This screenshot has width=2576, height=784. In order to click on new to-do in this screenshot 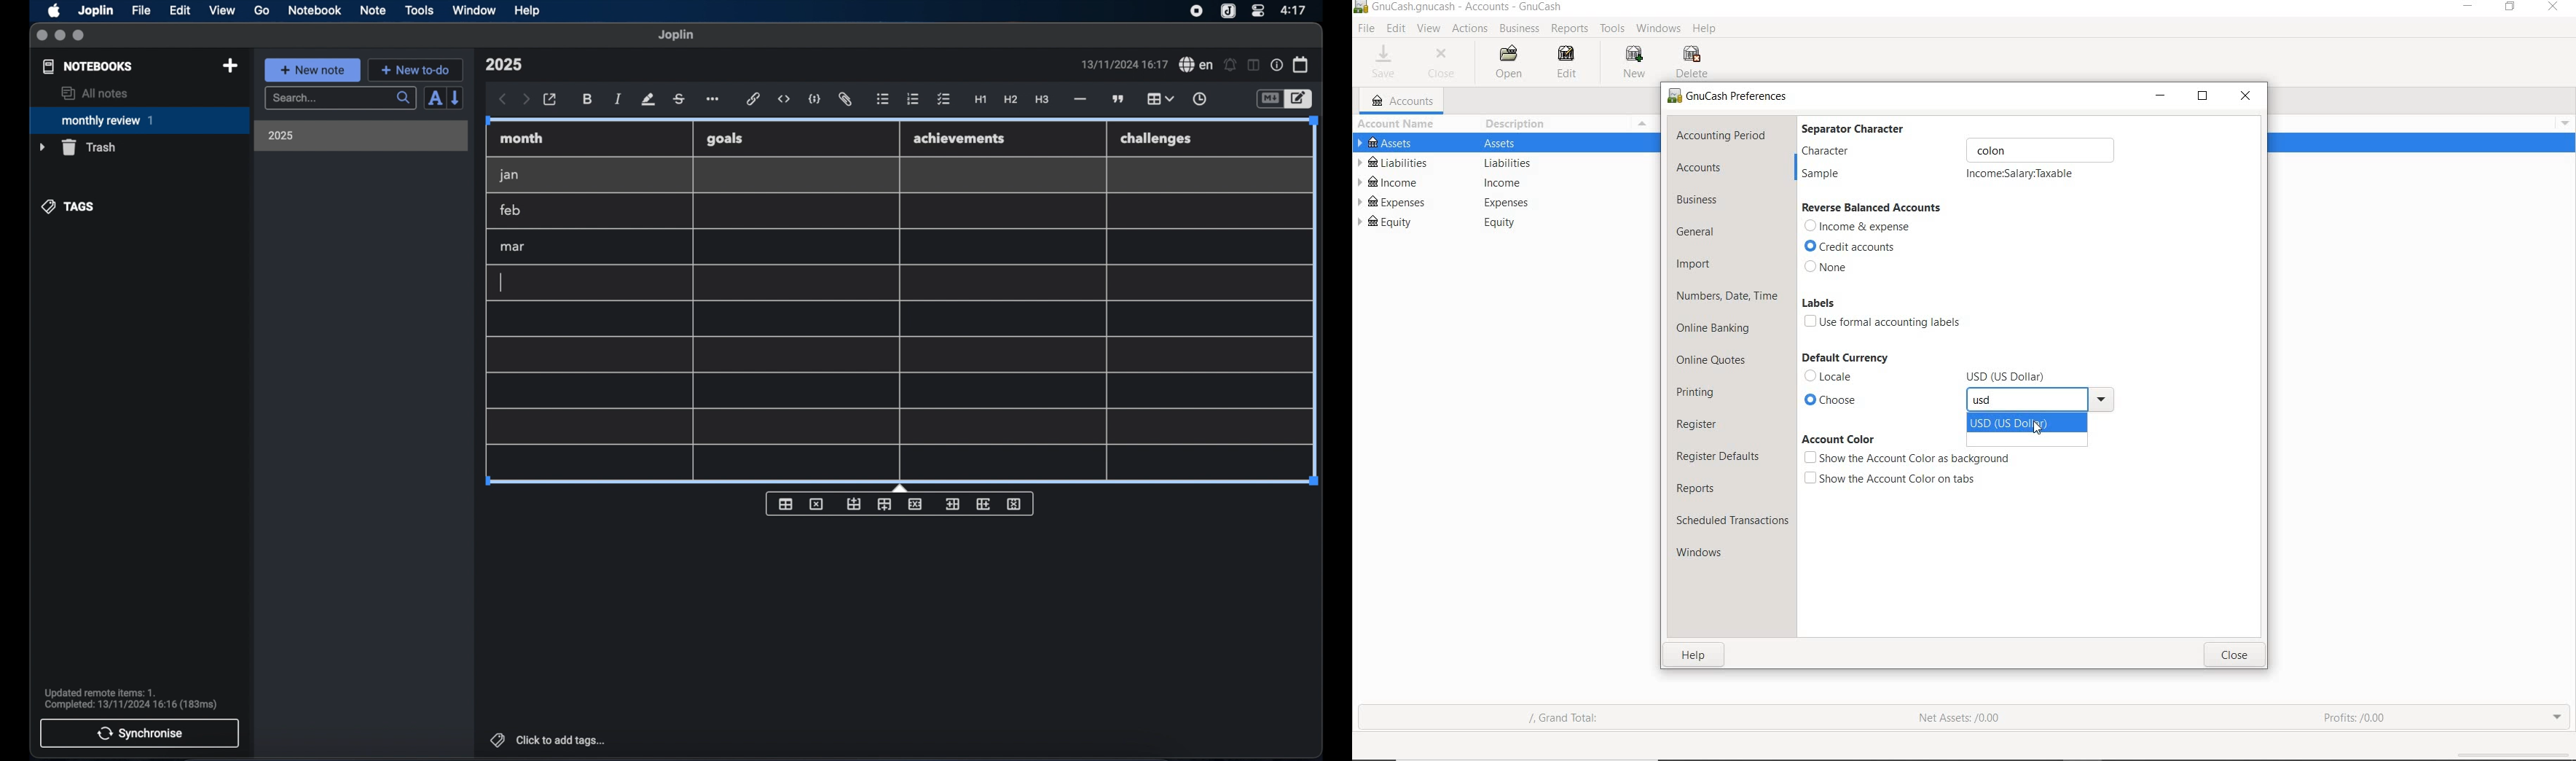, I will do `click(416, 70)`.